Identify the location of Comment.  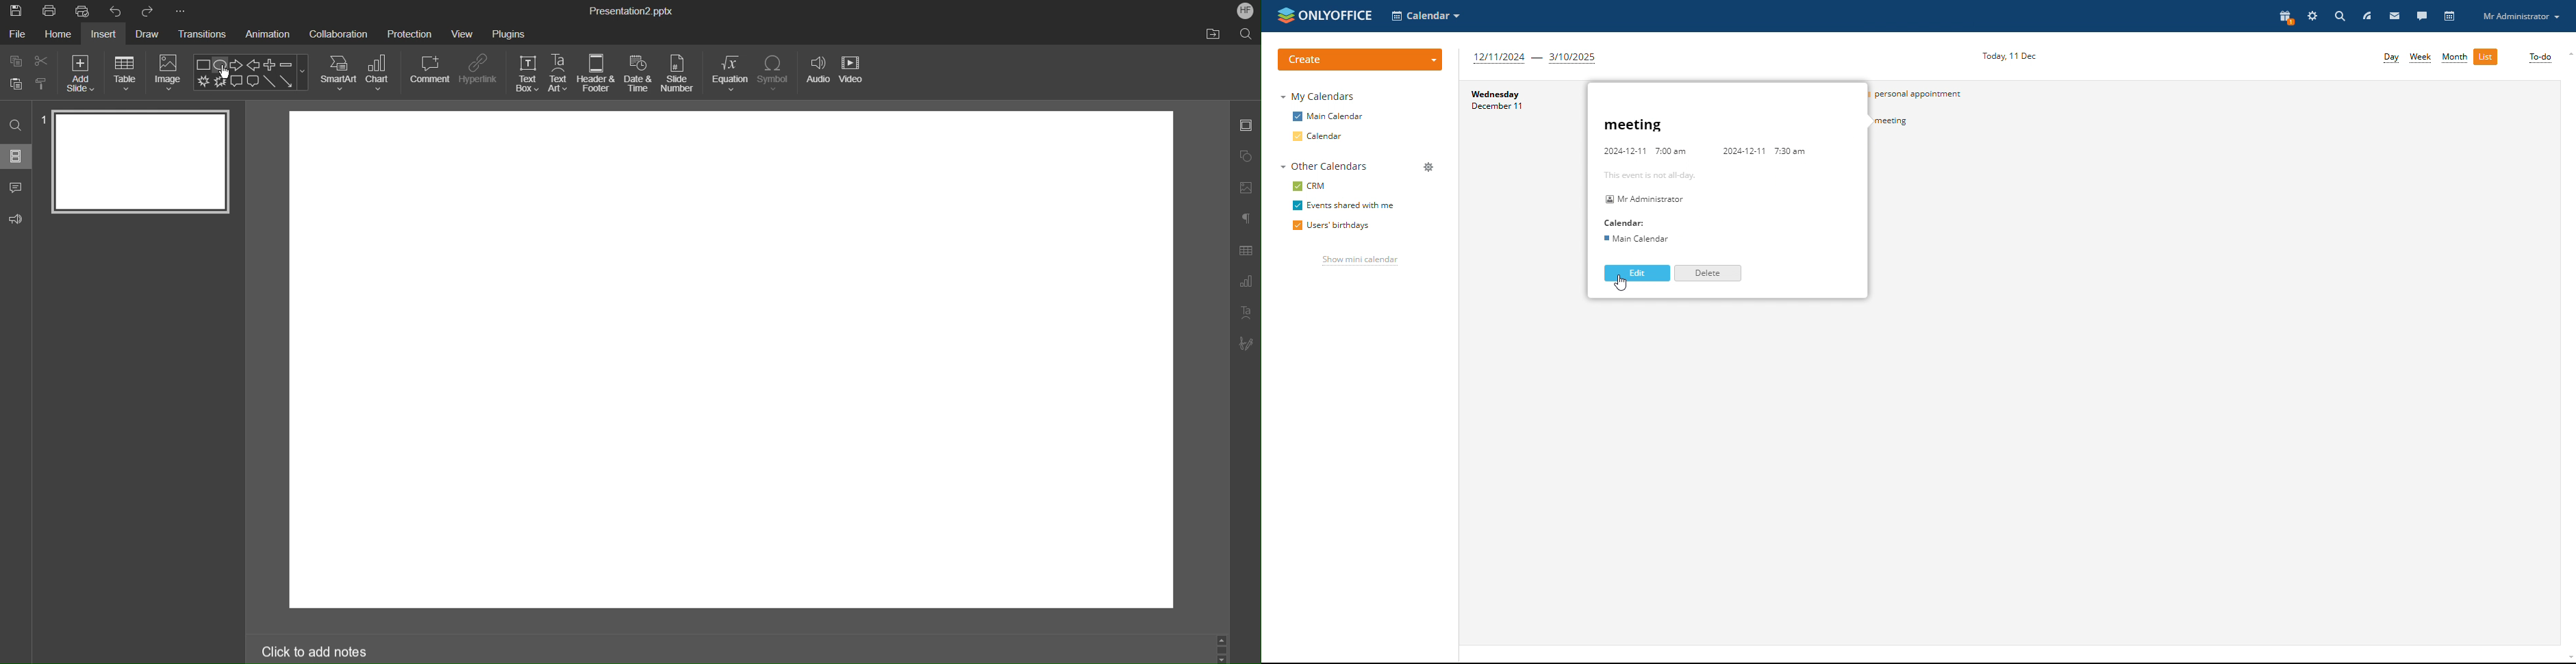
(16, 185).